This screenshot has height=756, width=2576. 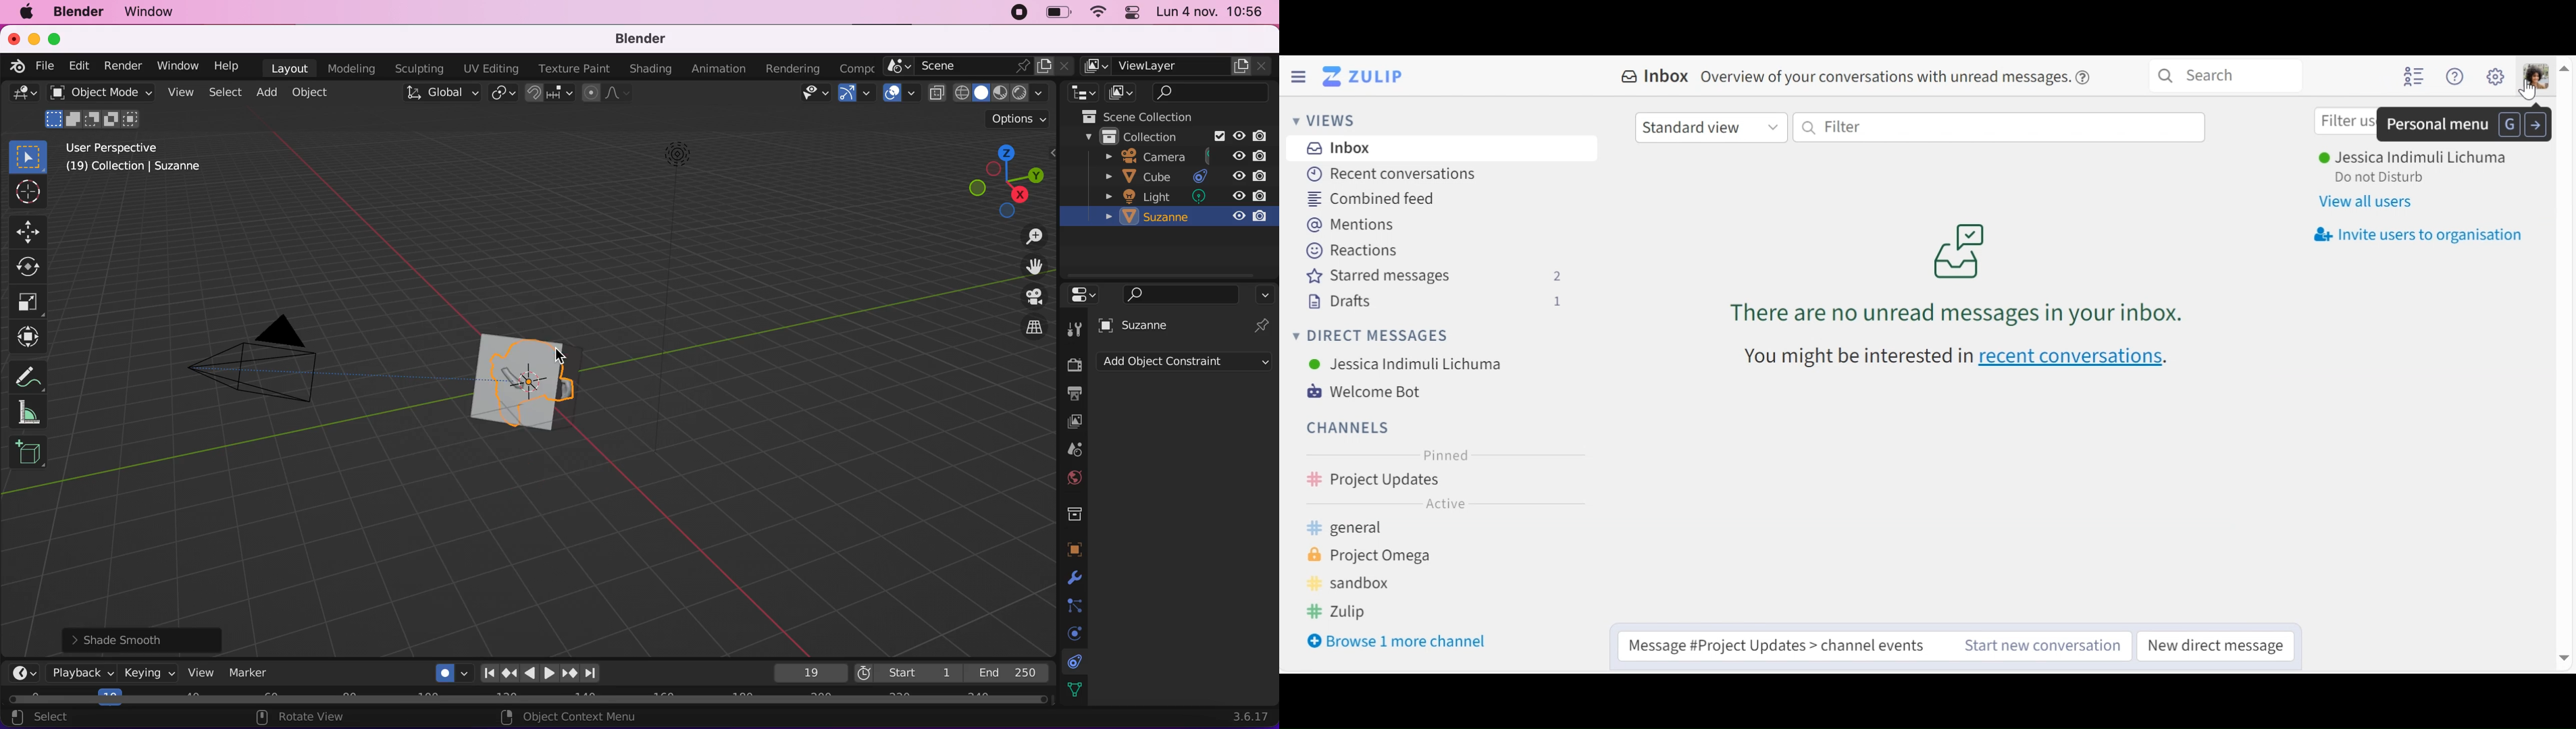 What do you see at coordinates (2415, 78) in the screenshot?
I see `Hide user list` at bounding box center [2415, 78].